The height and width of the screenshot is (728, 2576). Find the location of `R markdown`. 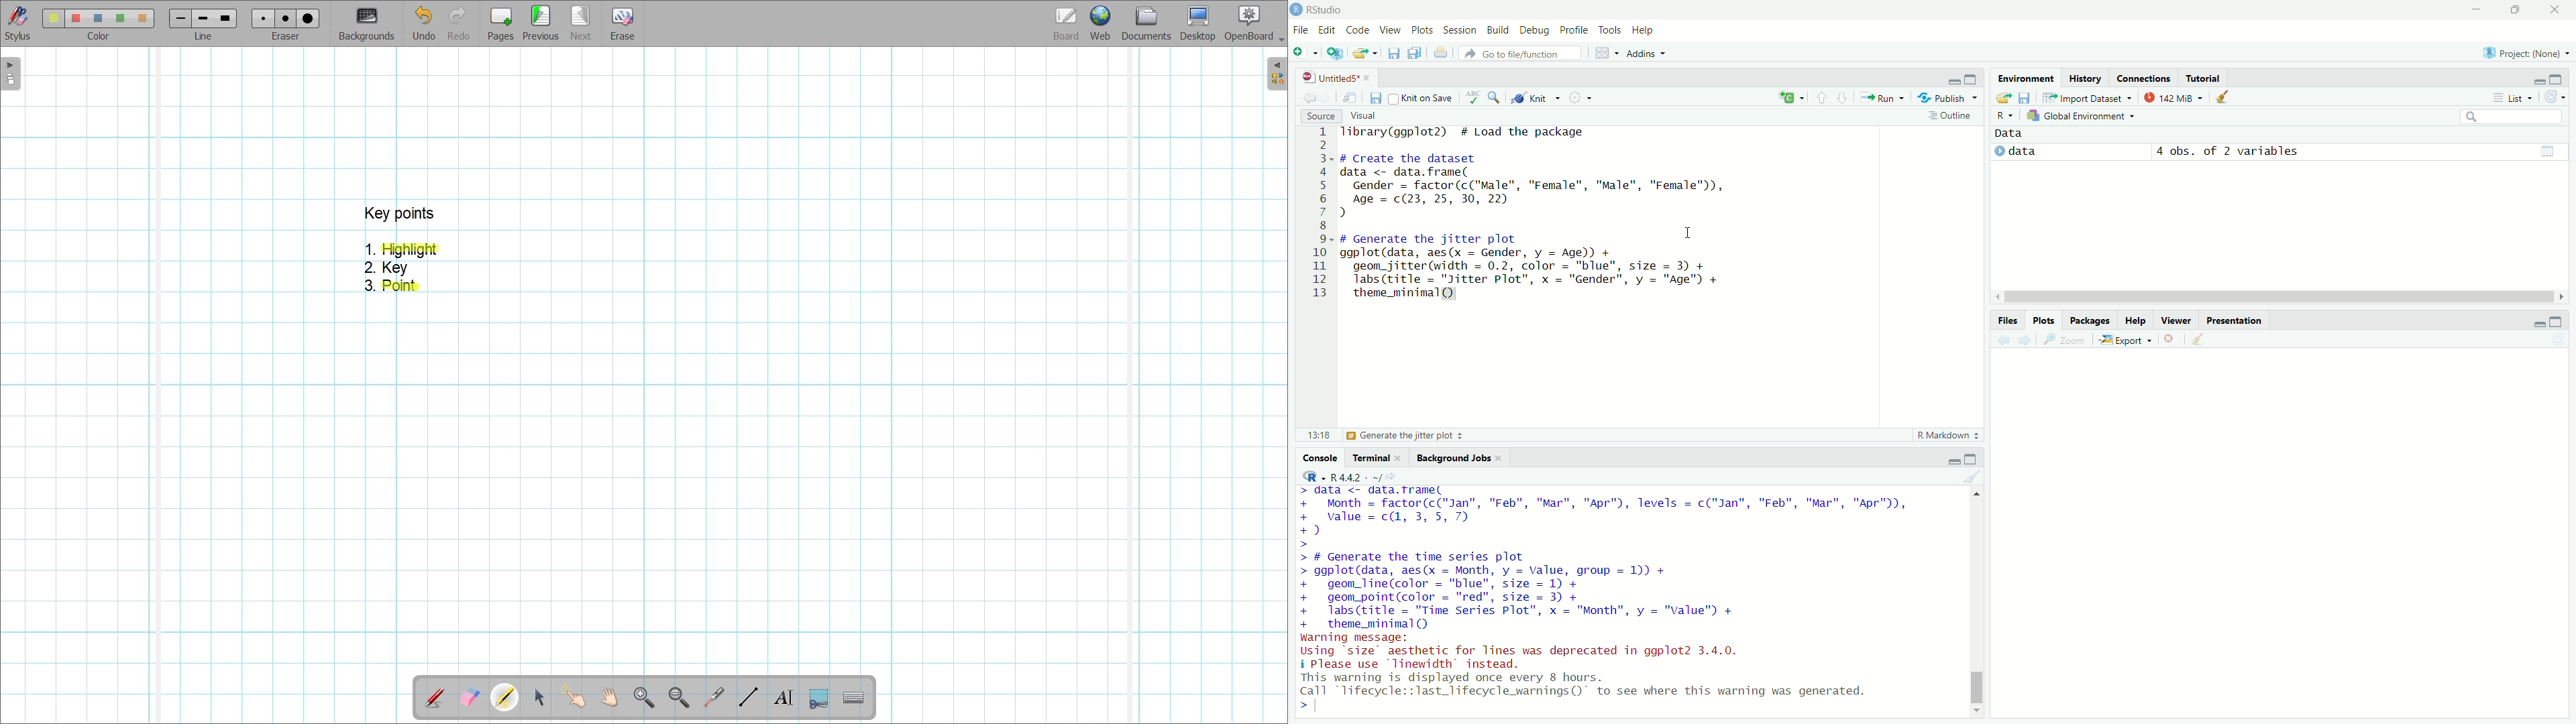

R markdown is located at coordinates (1948, 434).